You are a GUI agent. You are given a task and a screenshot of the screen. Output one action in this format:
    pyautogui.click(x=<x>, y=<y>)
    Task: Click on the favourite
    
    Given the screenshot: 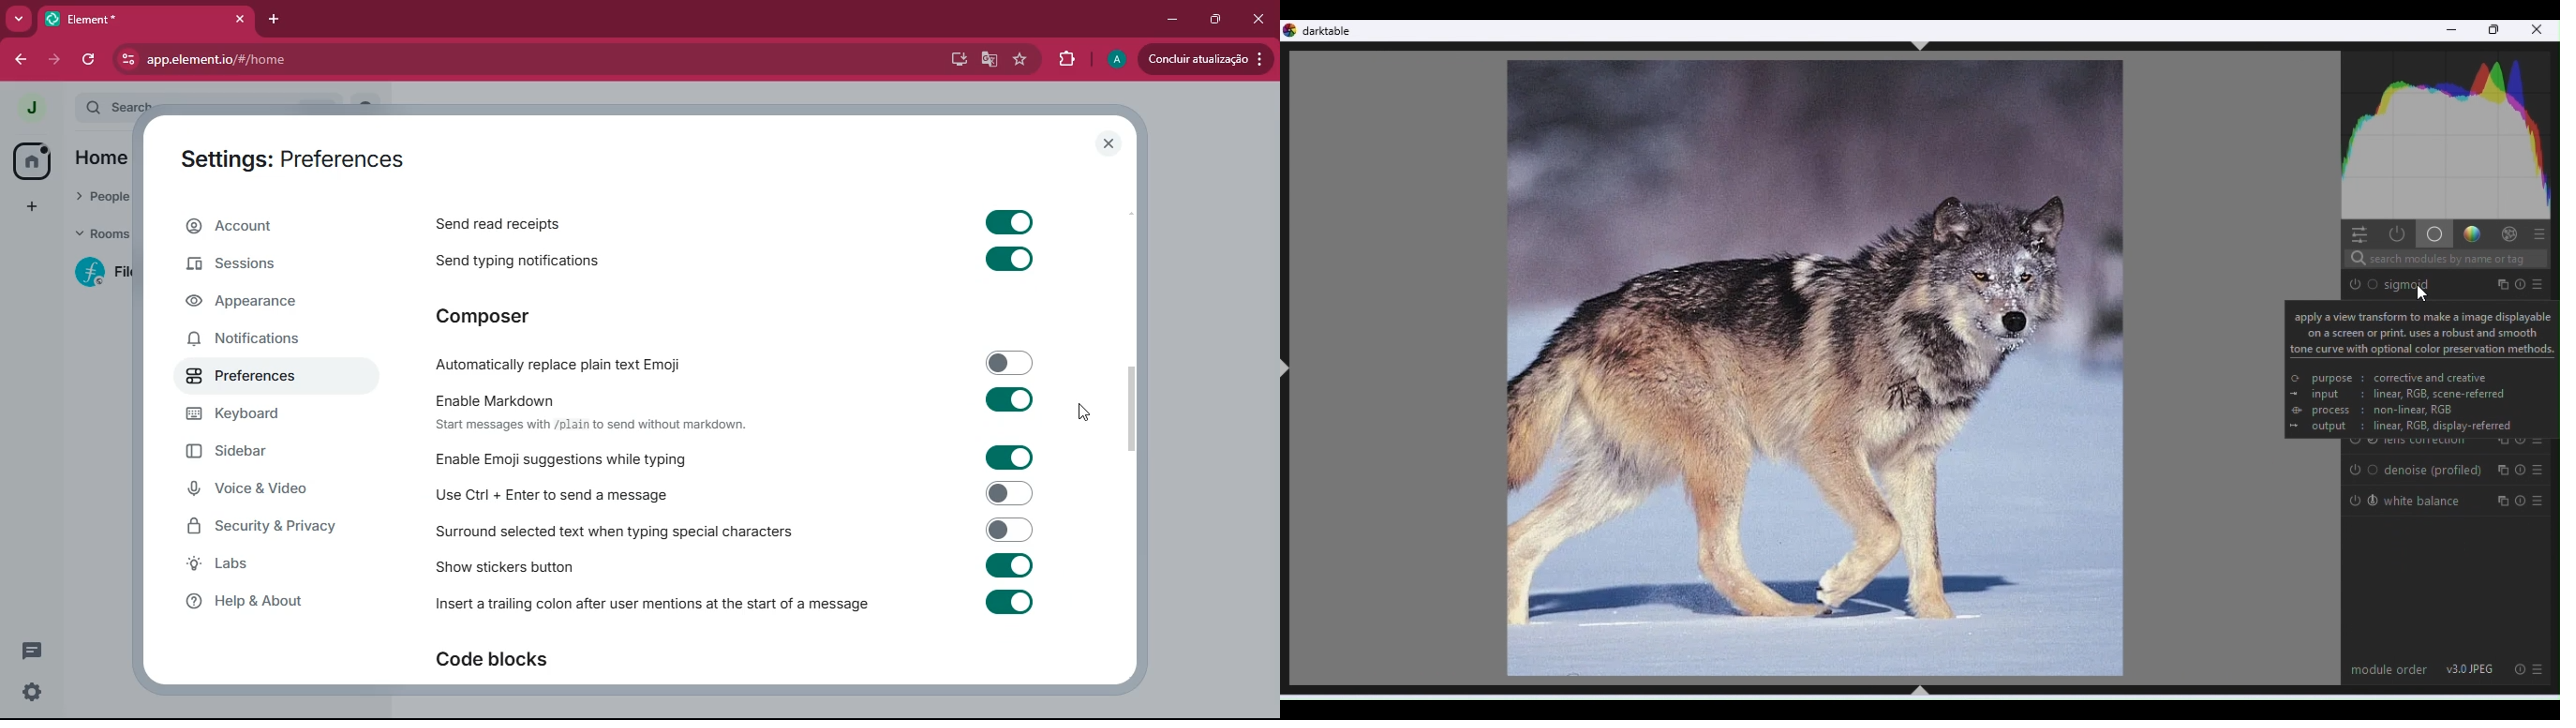 What is the action you would take?
    pyautogui.click(x=1023, y=59)
    